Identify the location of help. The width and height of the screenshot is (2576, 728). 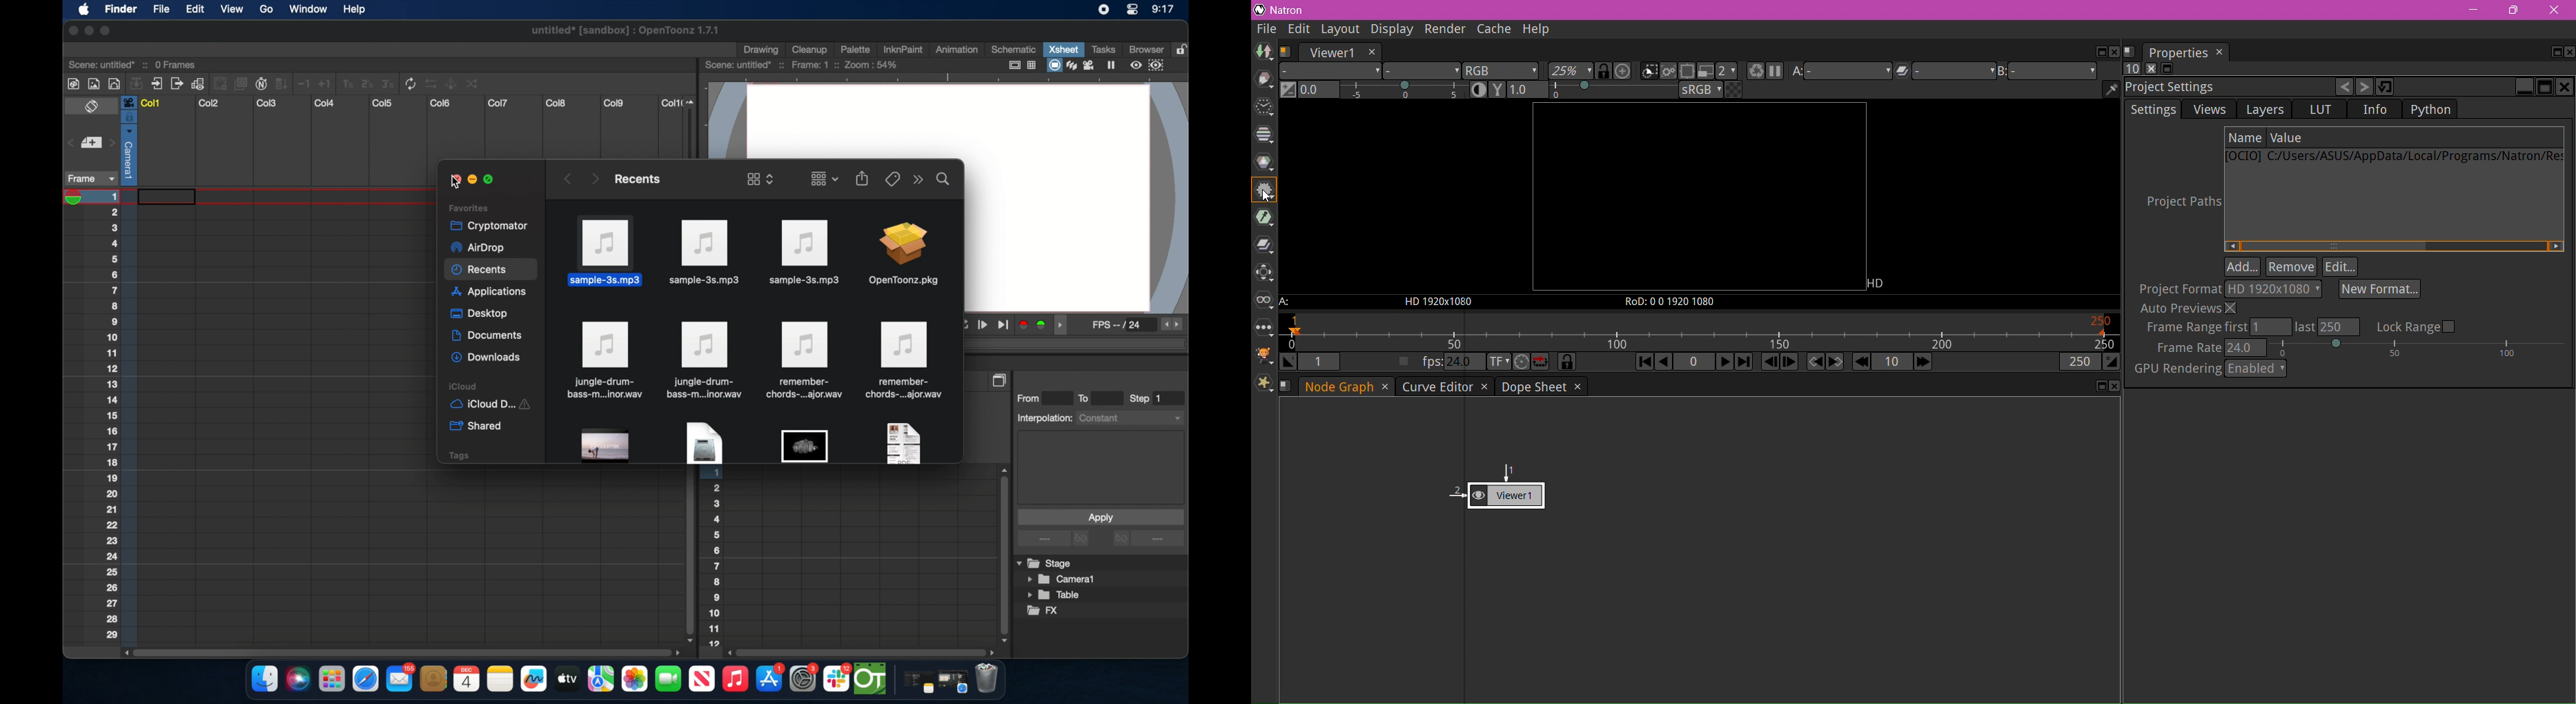
(354, 10).